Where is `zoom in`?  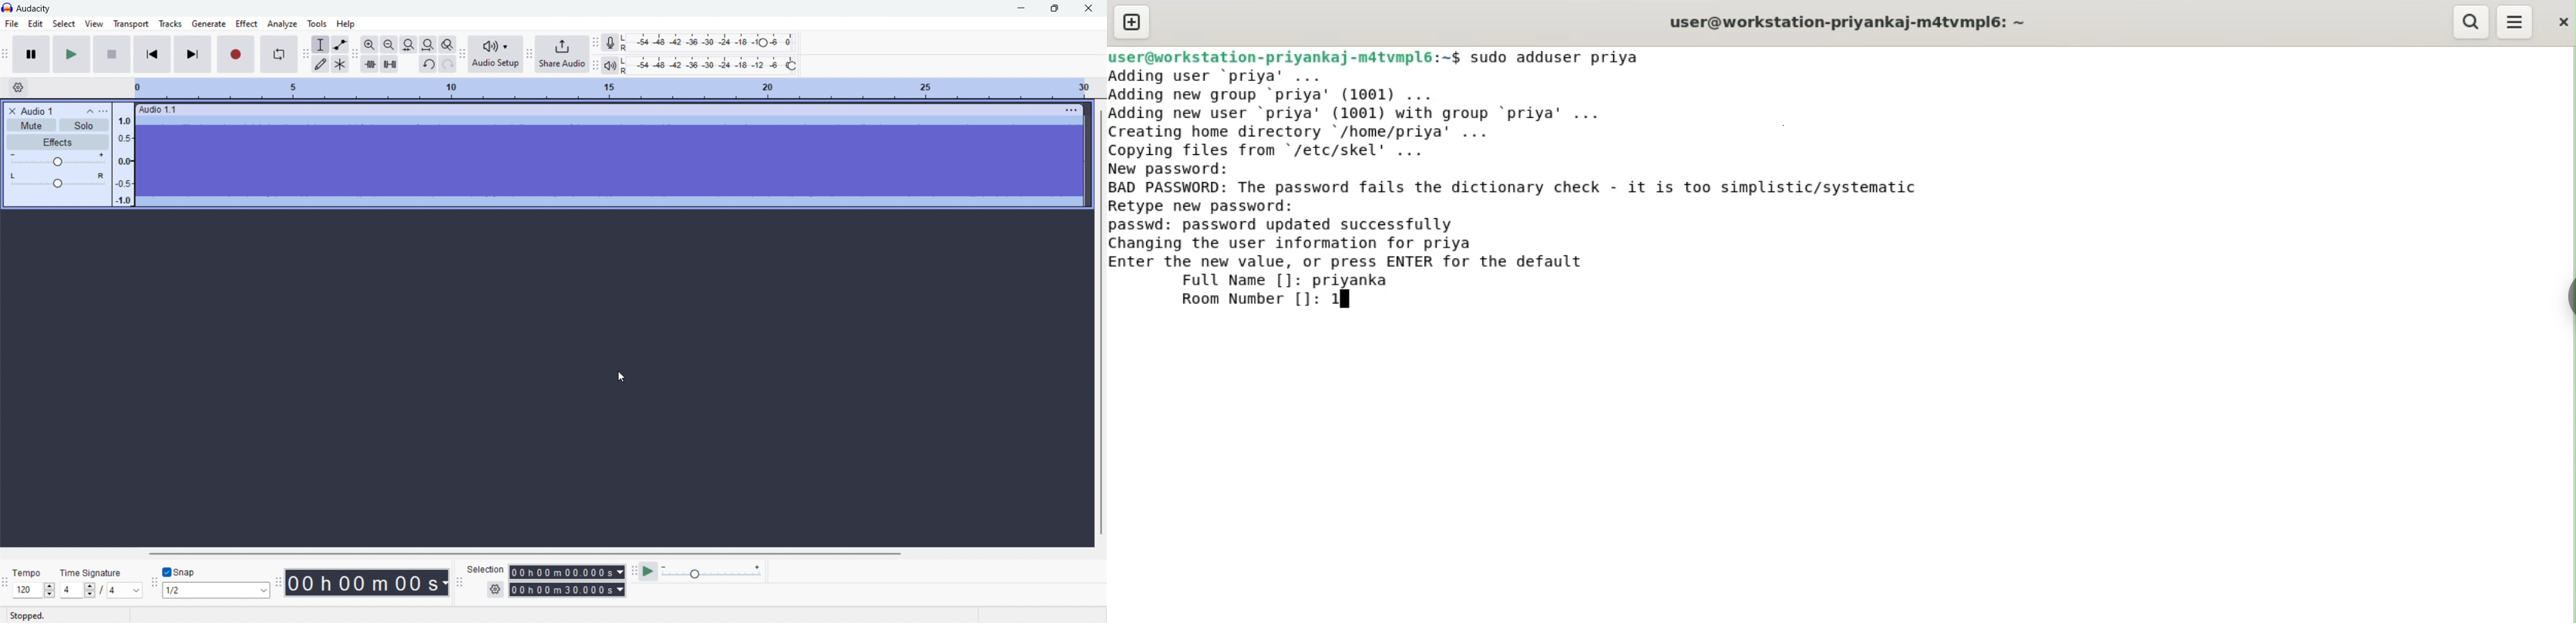 zoom in is located at coordinates (370, 44).